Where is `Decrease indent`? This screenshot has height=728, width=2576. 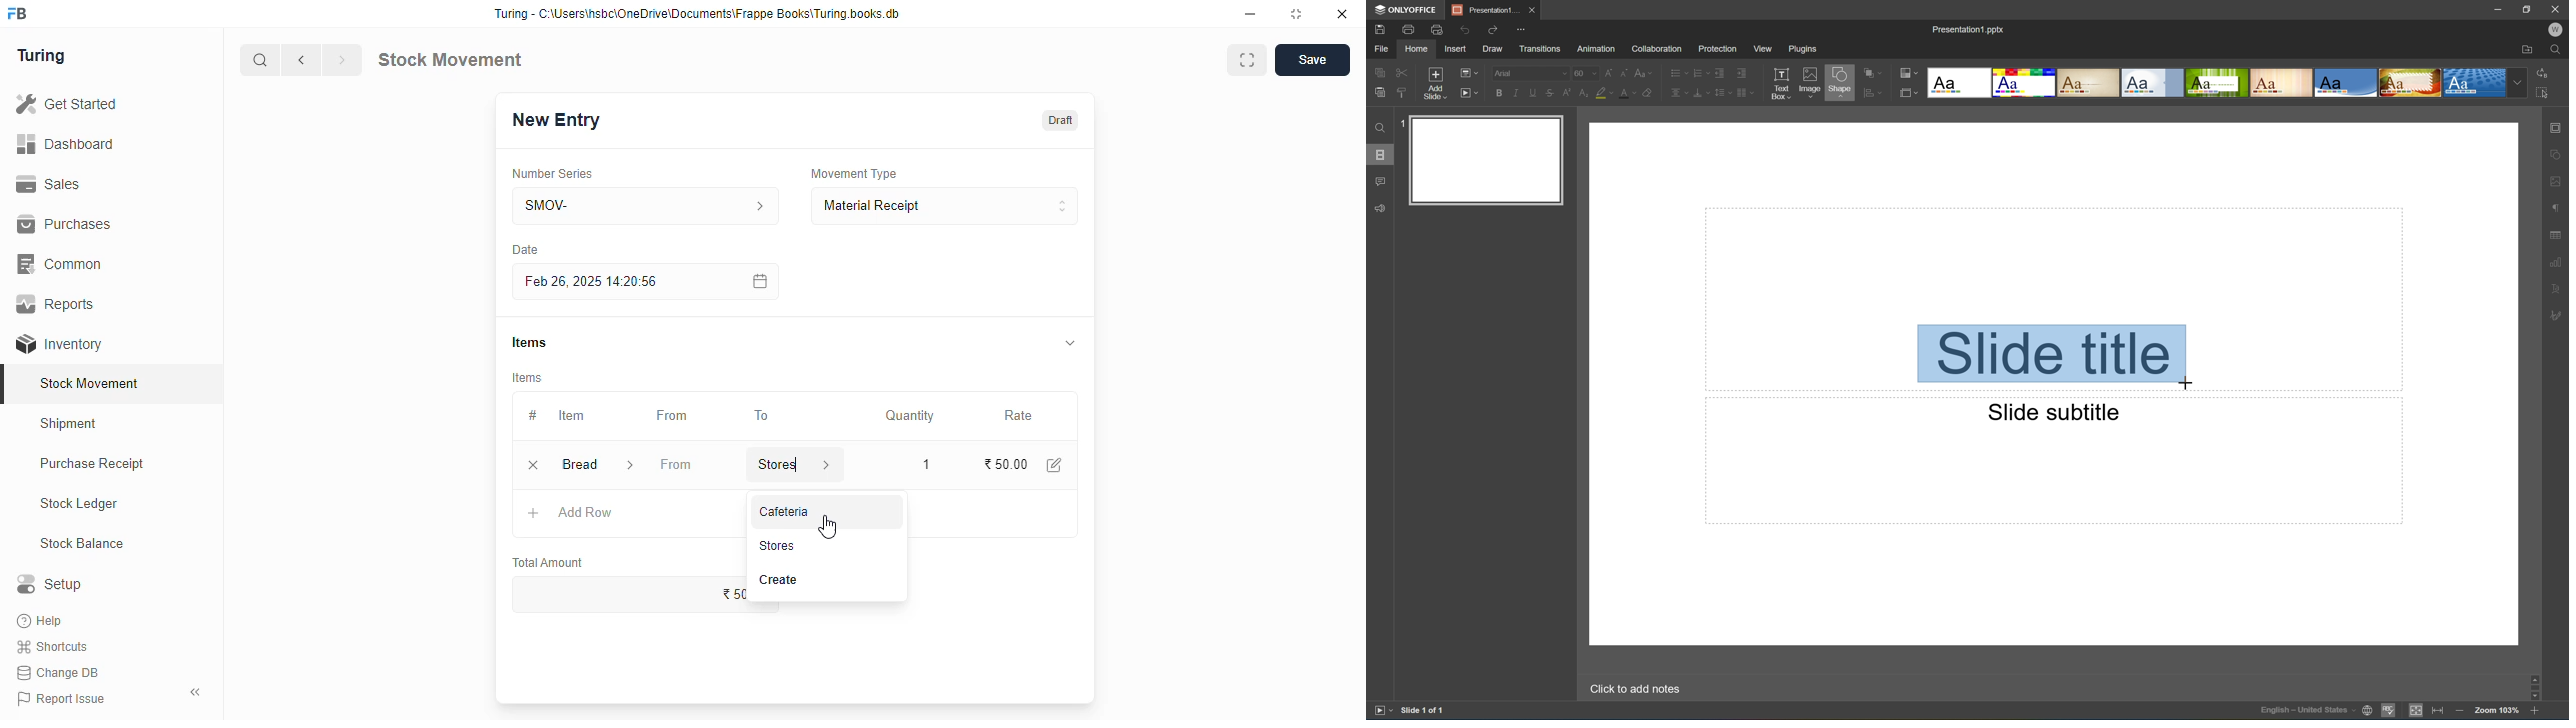
Decrease indent is located at coordinates (1719, 71).